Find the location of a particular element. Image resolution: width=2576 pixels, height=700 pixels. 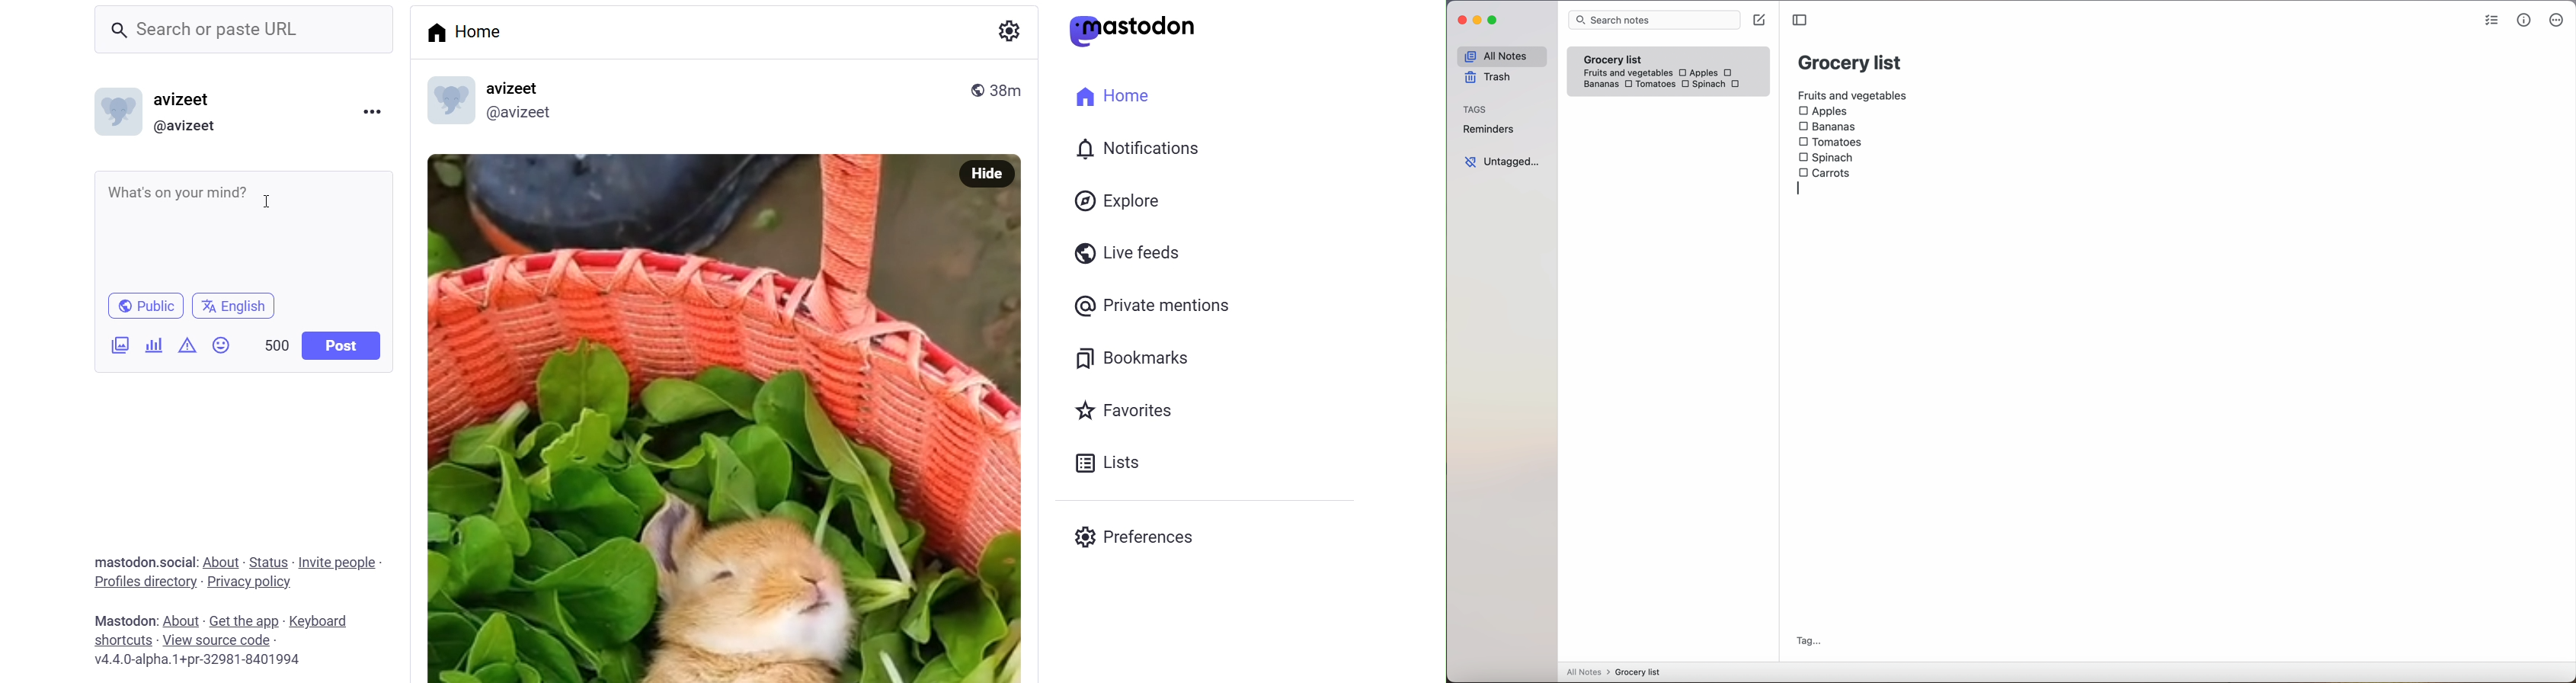

About is located at coordinates (183, 618).